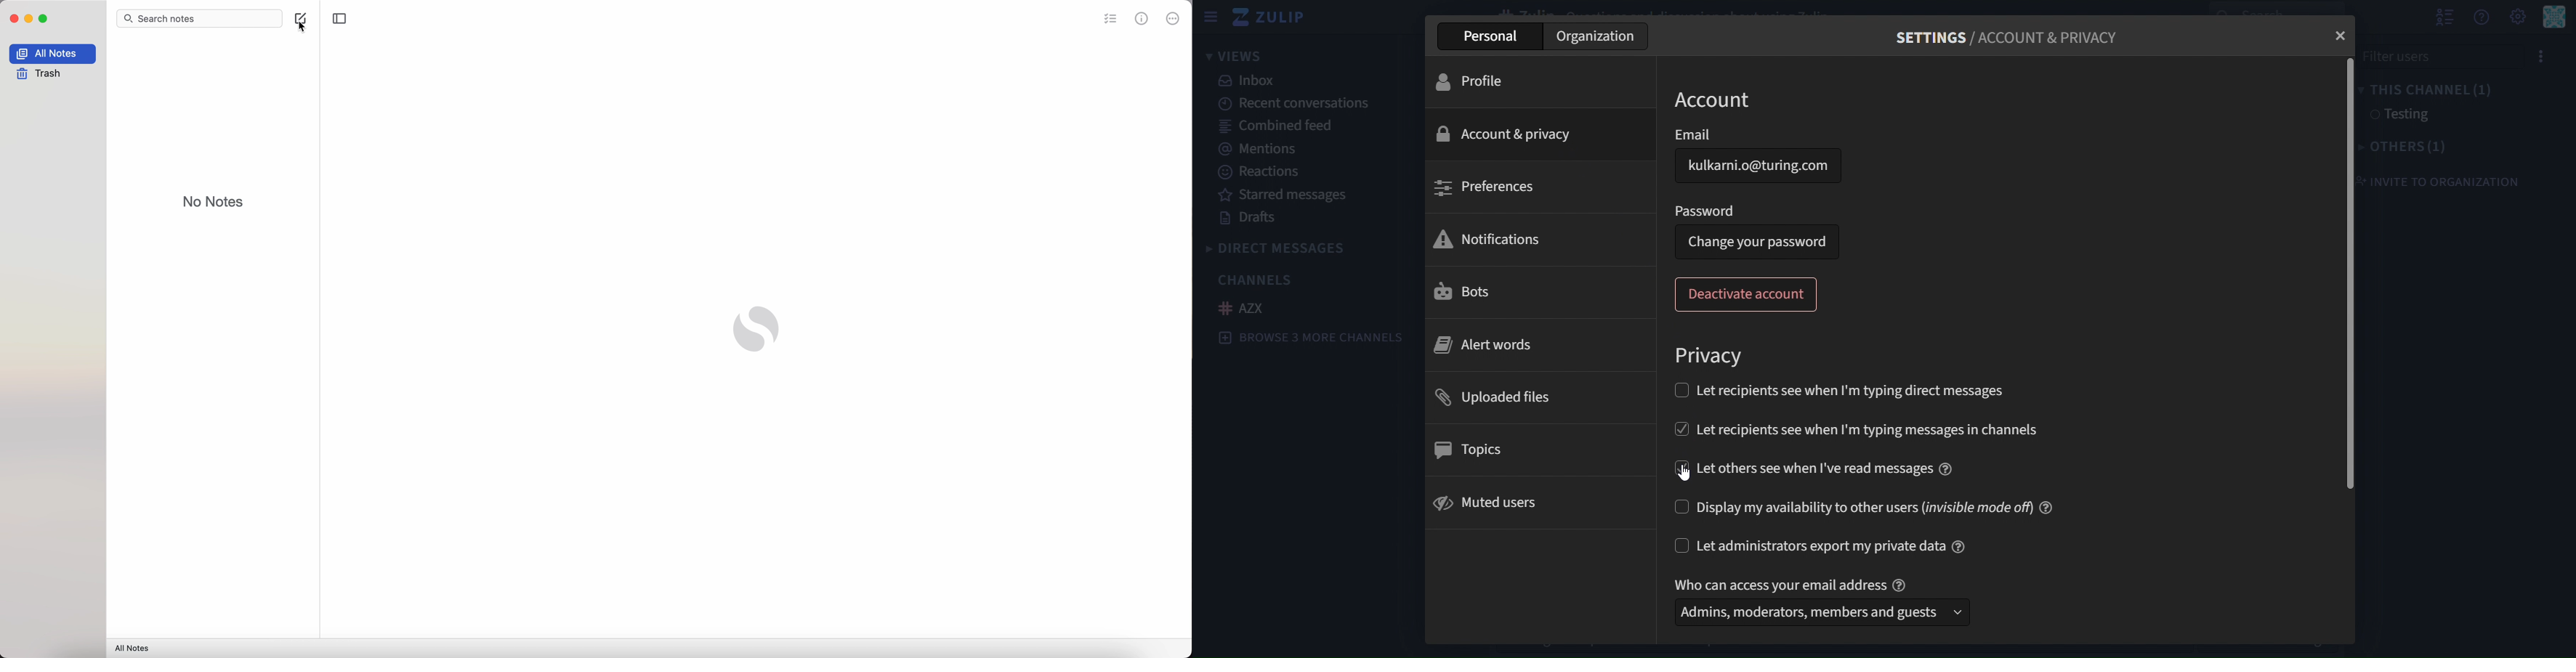 The image size is (2576, 672). Describe the element at coordinates (2003, 40) in the screenshot. I see `settings/account & privacy` at that location.